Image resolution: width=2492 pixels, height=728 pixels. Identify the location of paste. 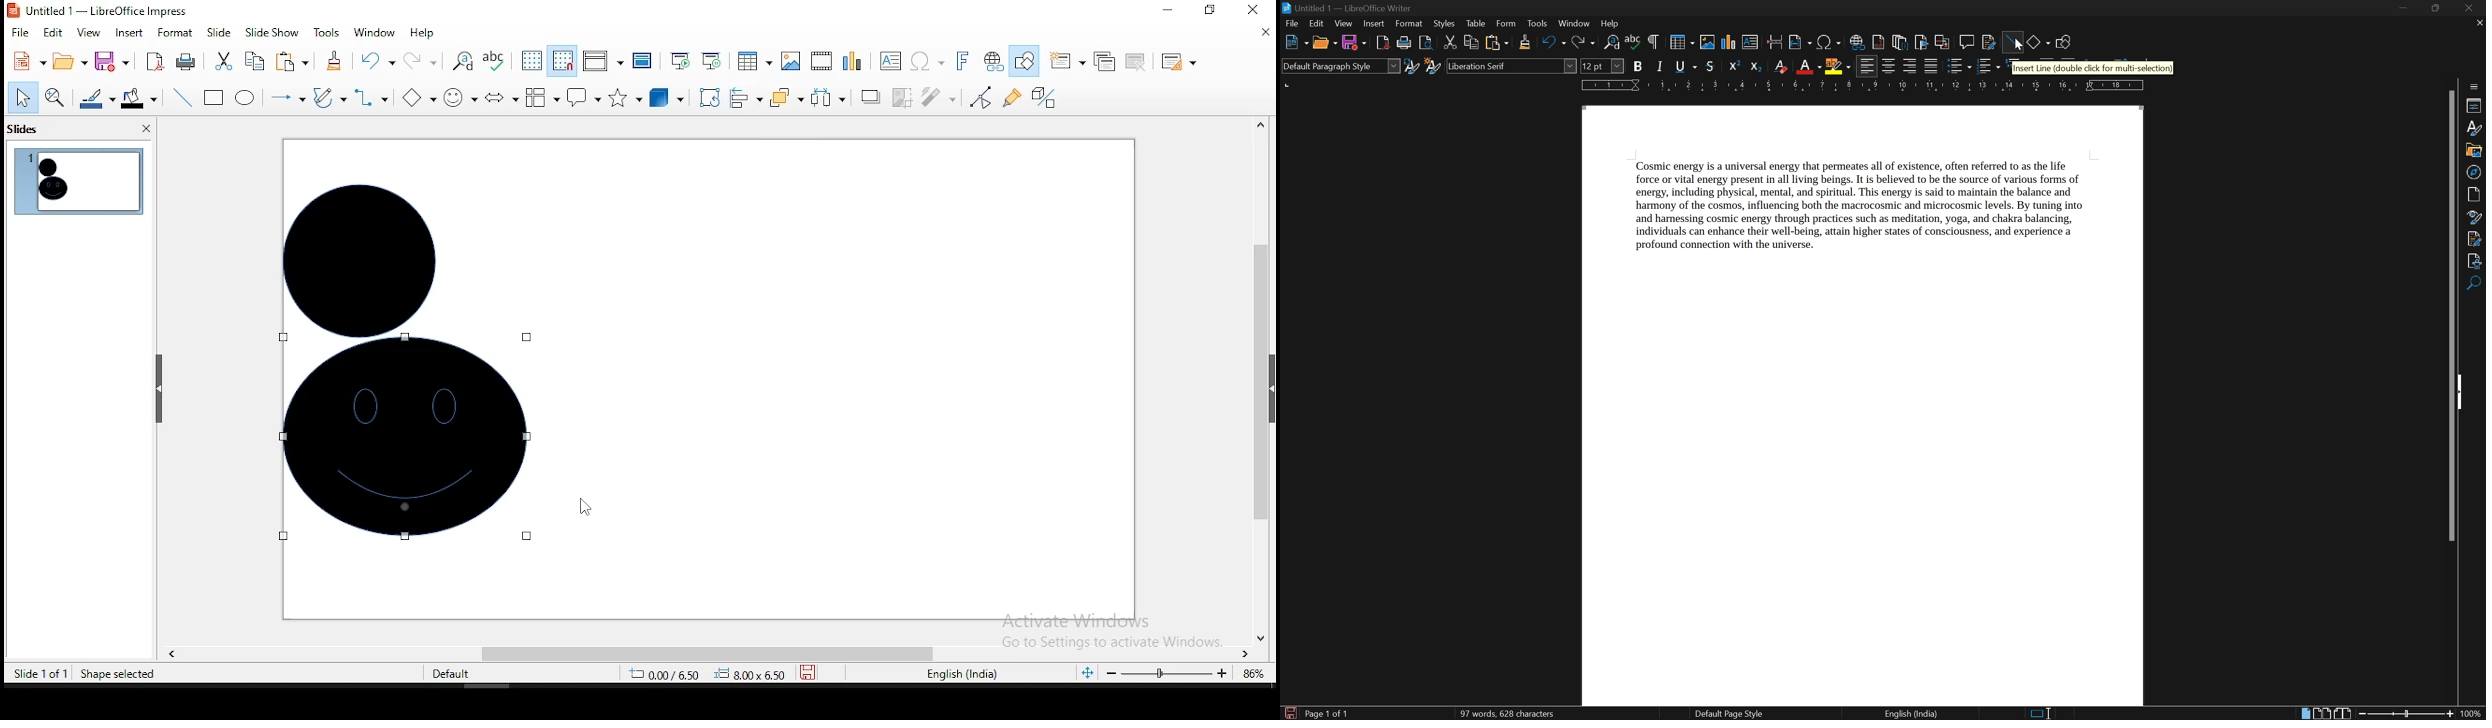
(292, 63).